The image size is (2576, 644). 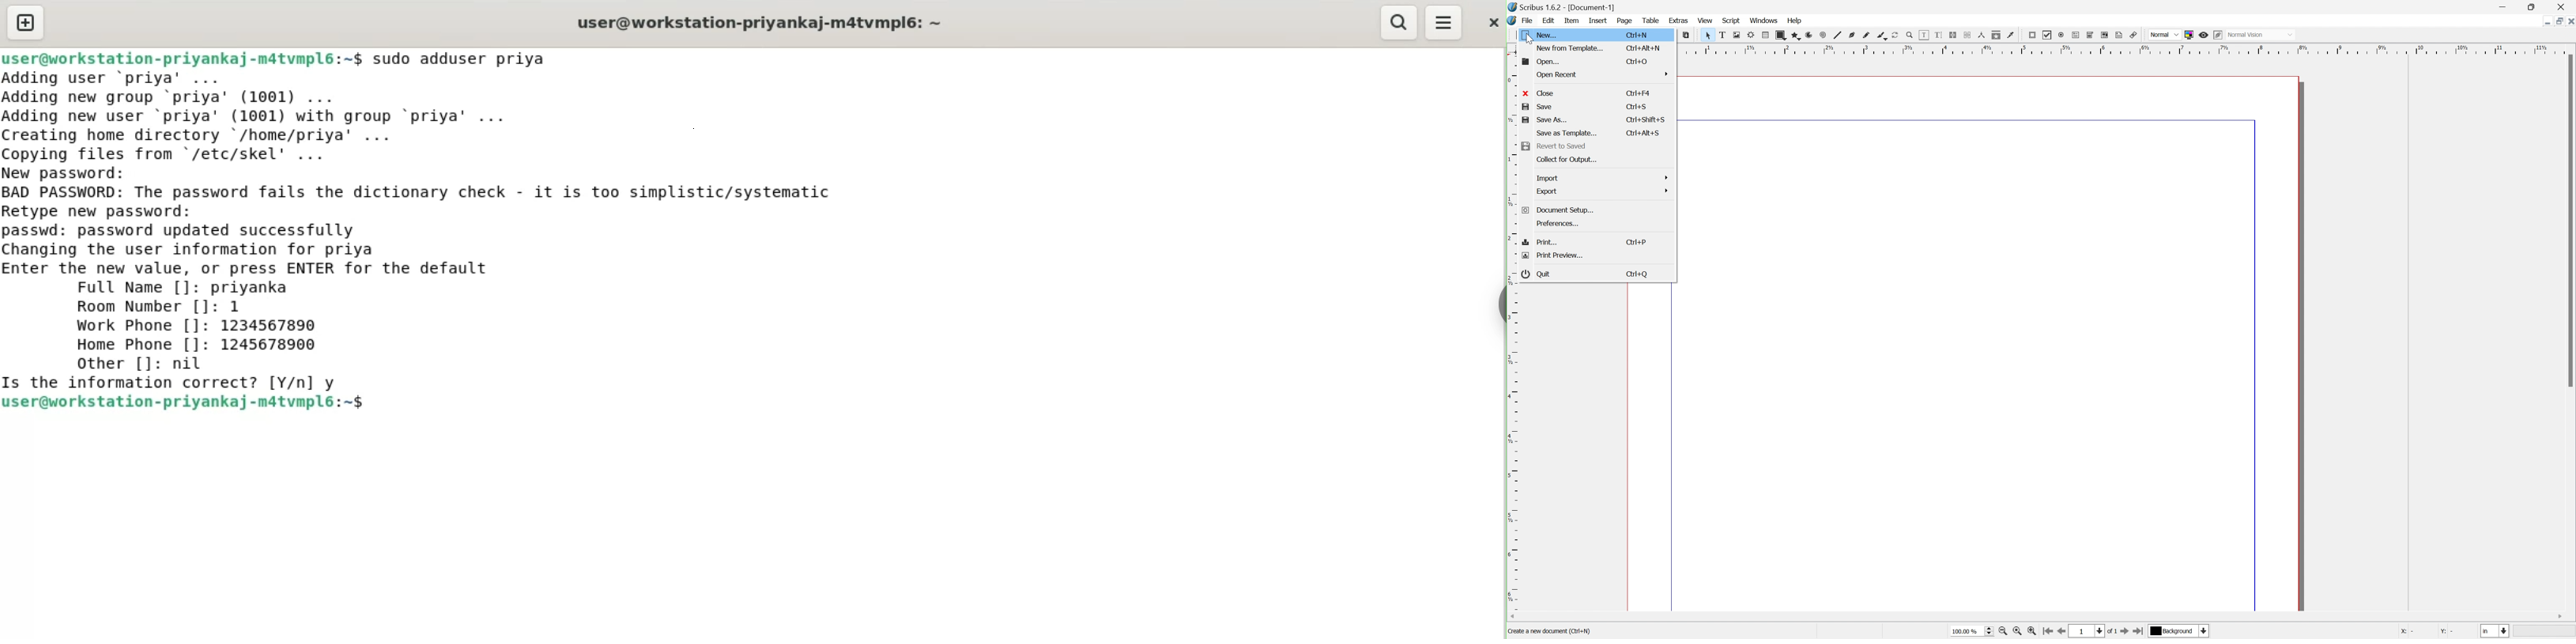 I want to click on Document setup, so click(x=1558, y=210).